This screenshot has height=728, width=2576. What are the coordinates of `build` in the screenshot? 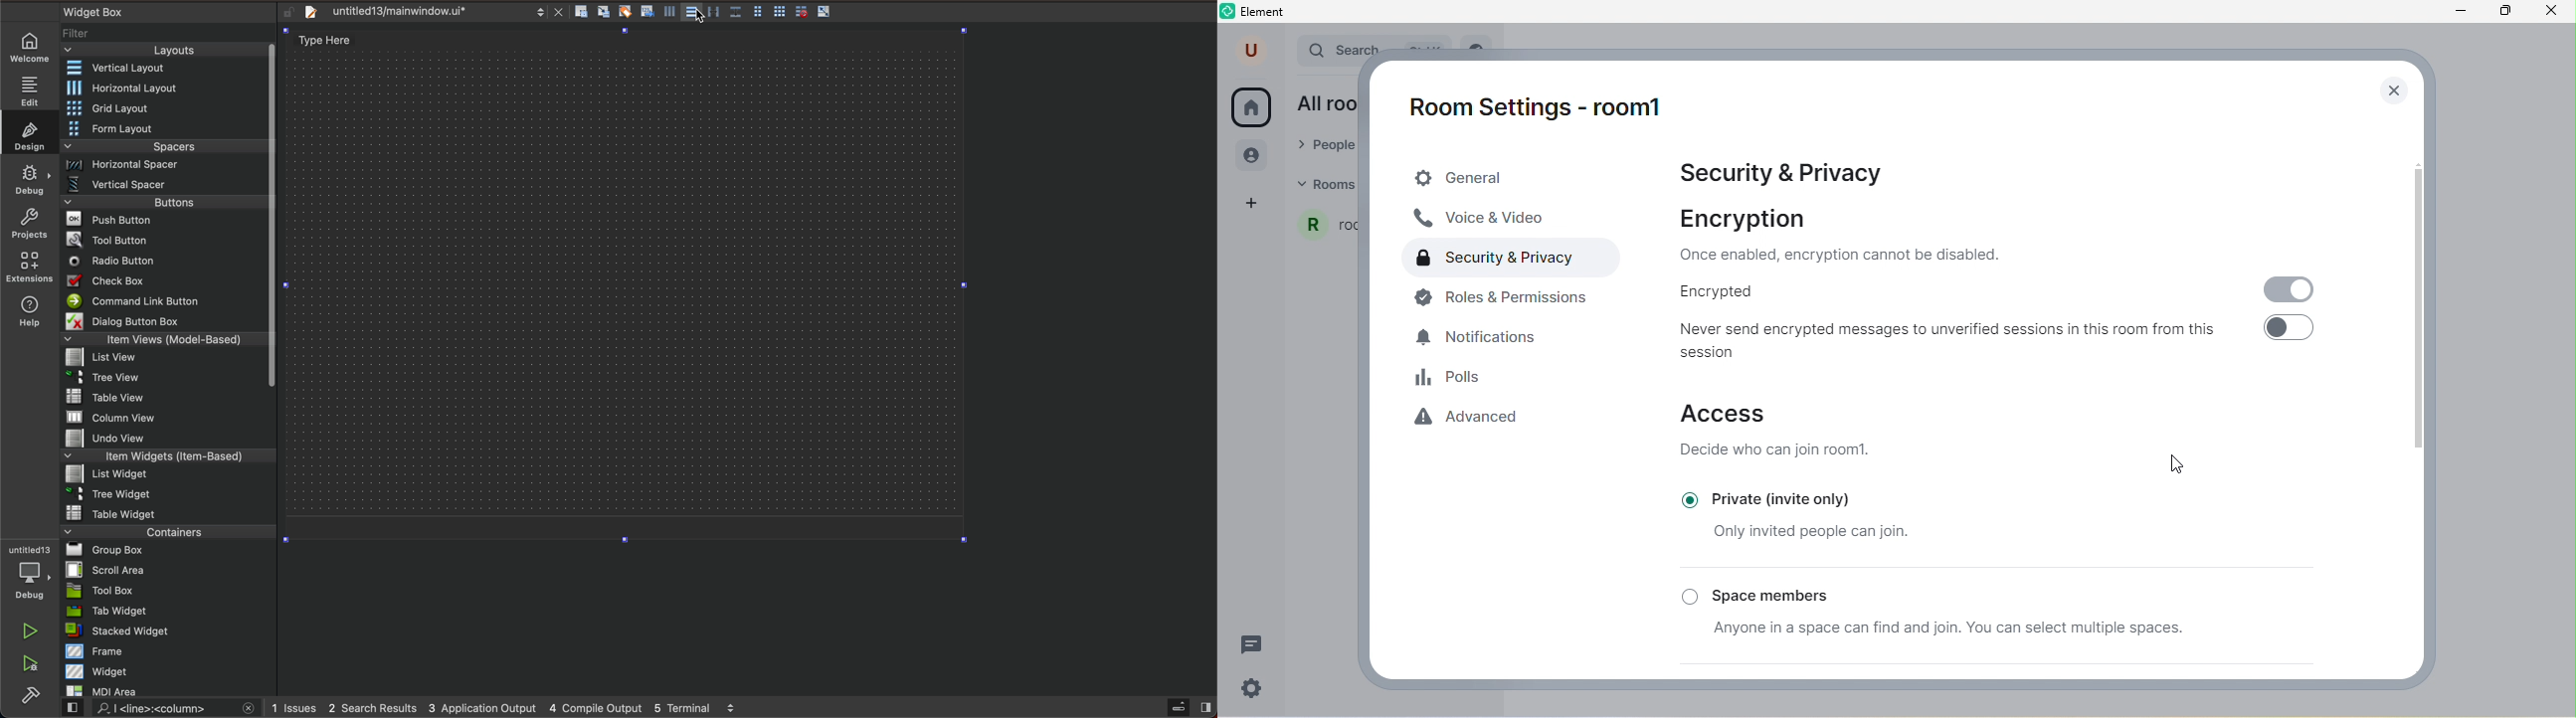 It's located at (34, 693).